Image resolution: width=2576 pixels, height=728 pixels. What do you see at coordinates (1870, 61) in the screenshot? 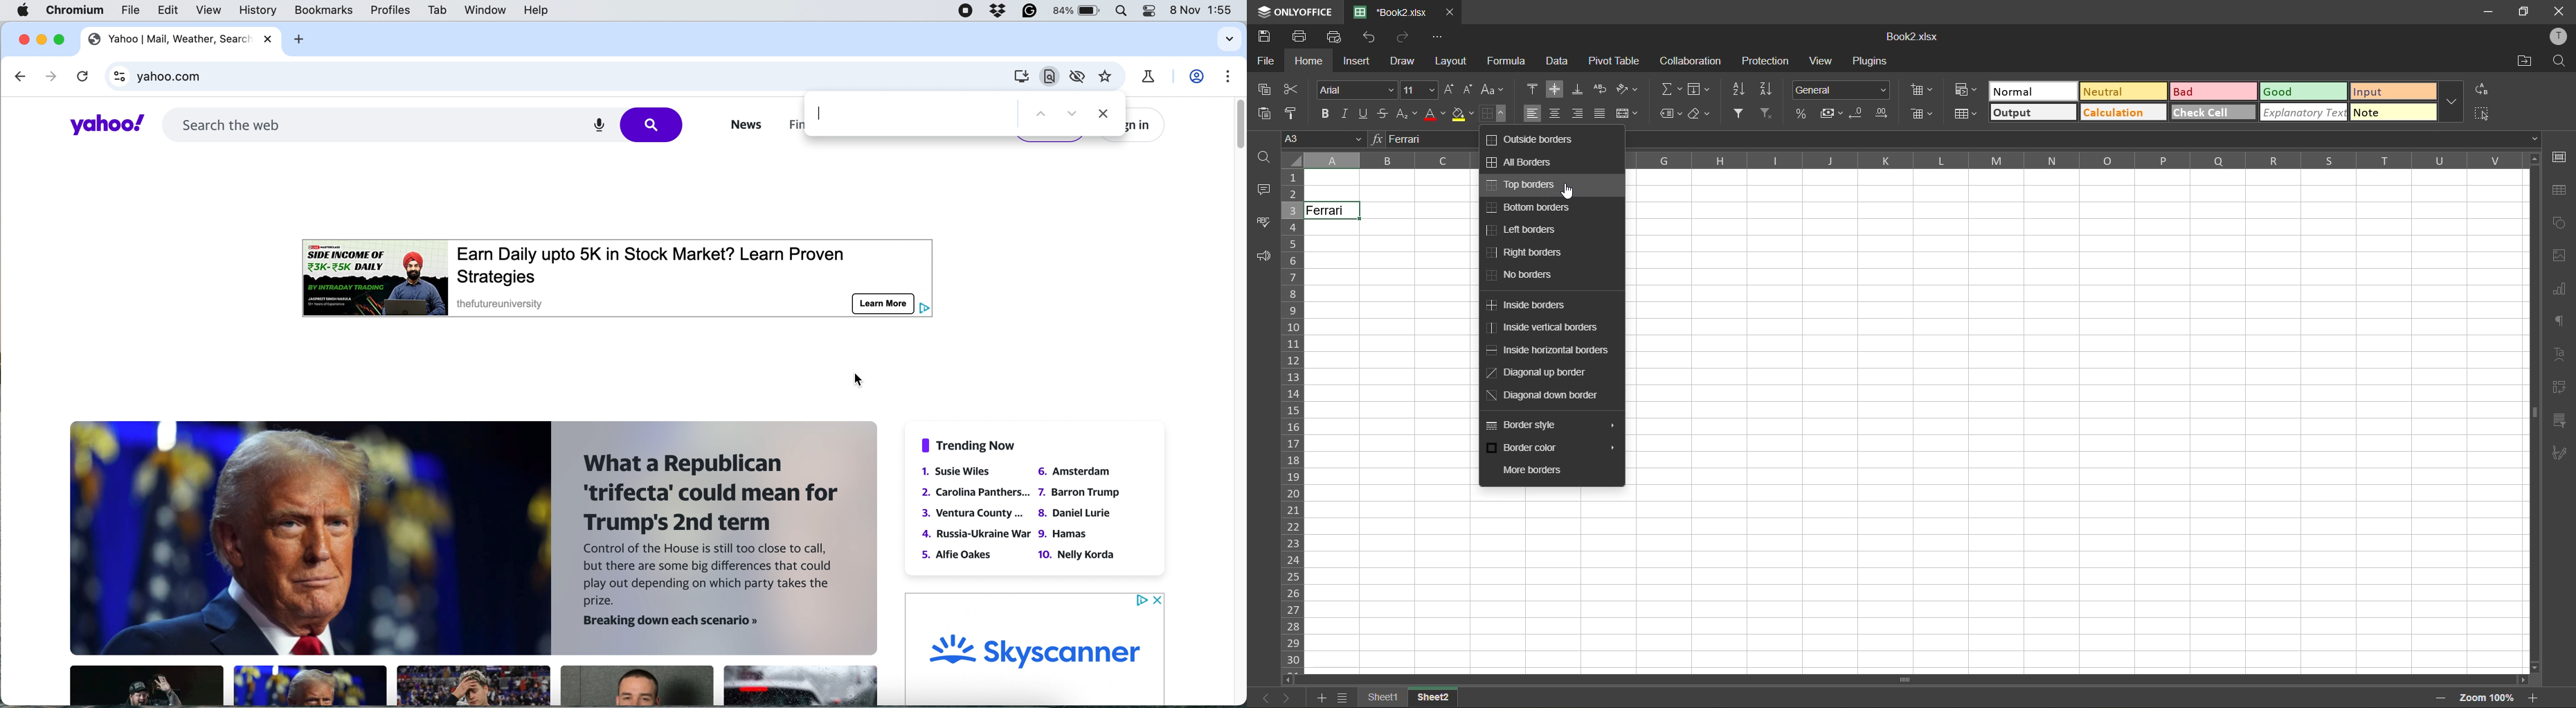
I see `plugins` at bounding box center [1870, 61].